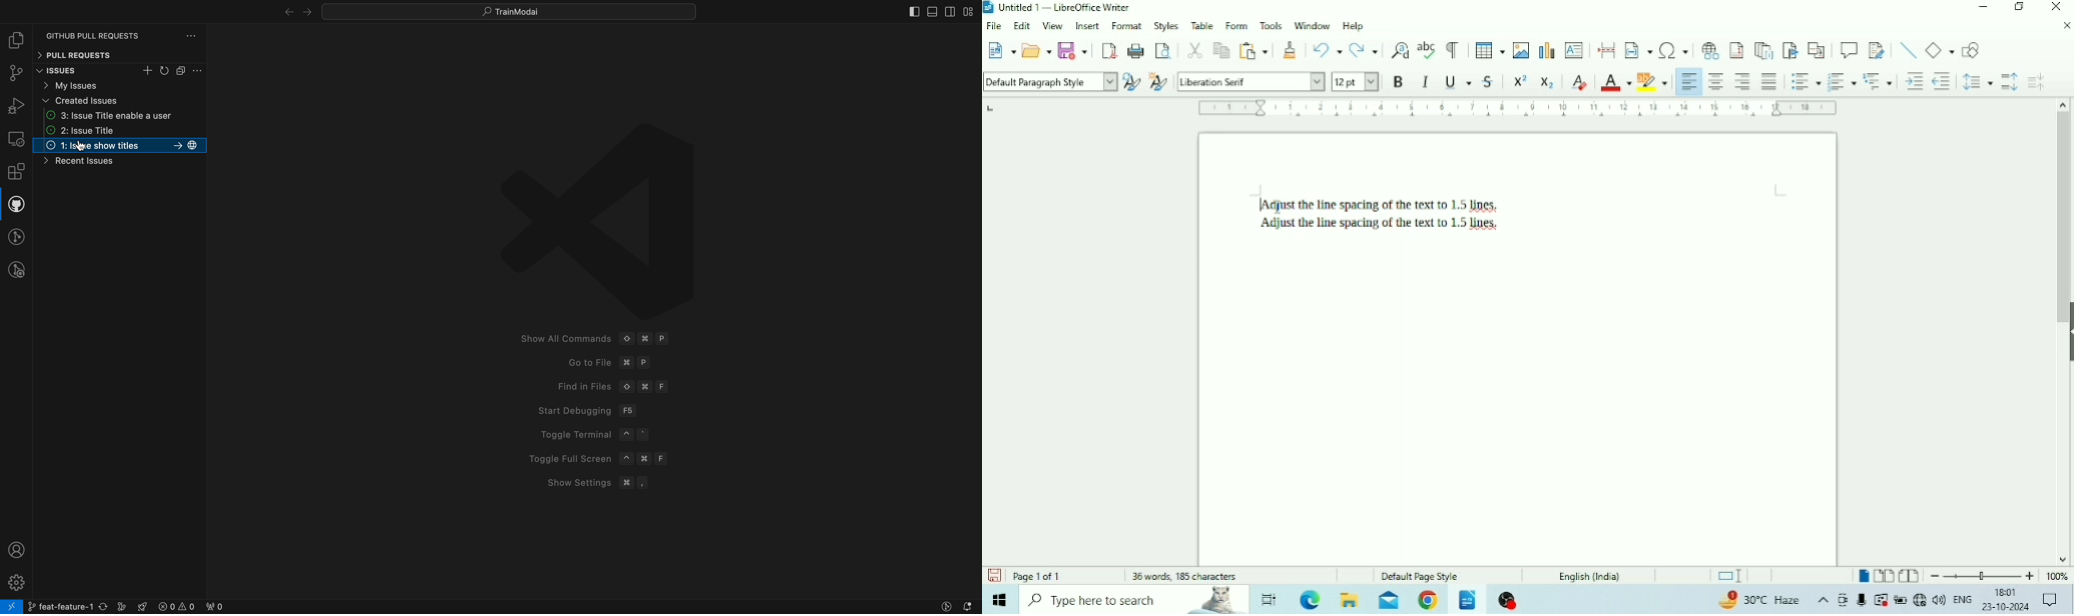  I want to click on Update Selected Style, so click(1131, 80).